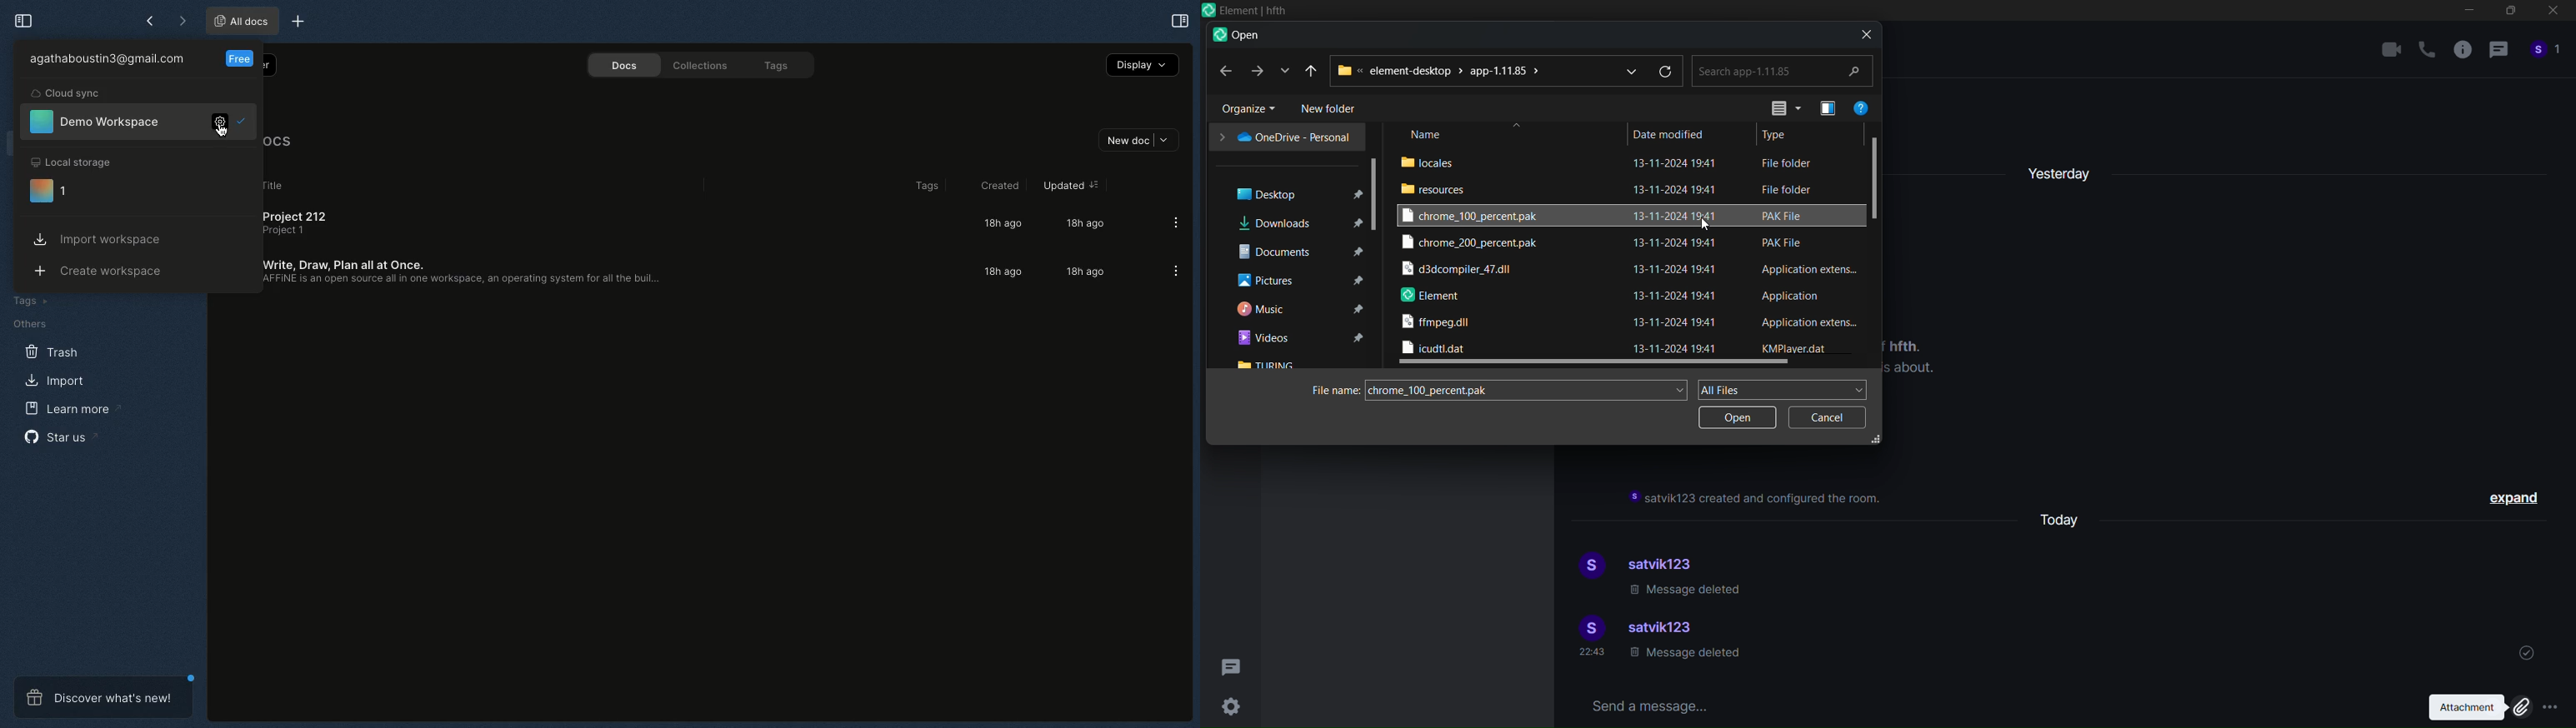 This screenshot has height=728, width=2576. What do you see at coordinates (1080, 272) in the screenshot?
I see `18h ago` at bounding box center [1080, 272].